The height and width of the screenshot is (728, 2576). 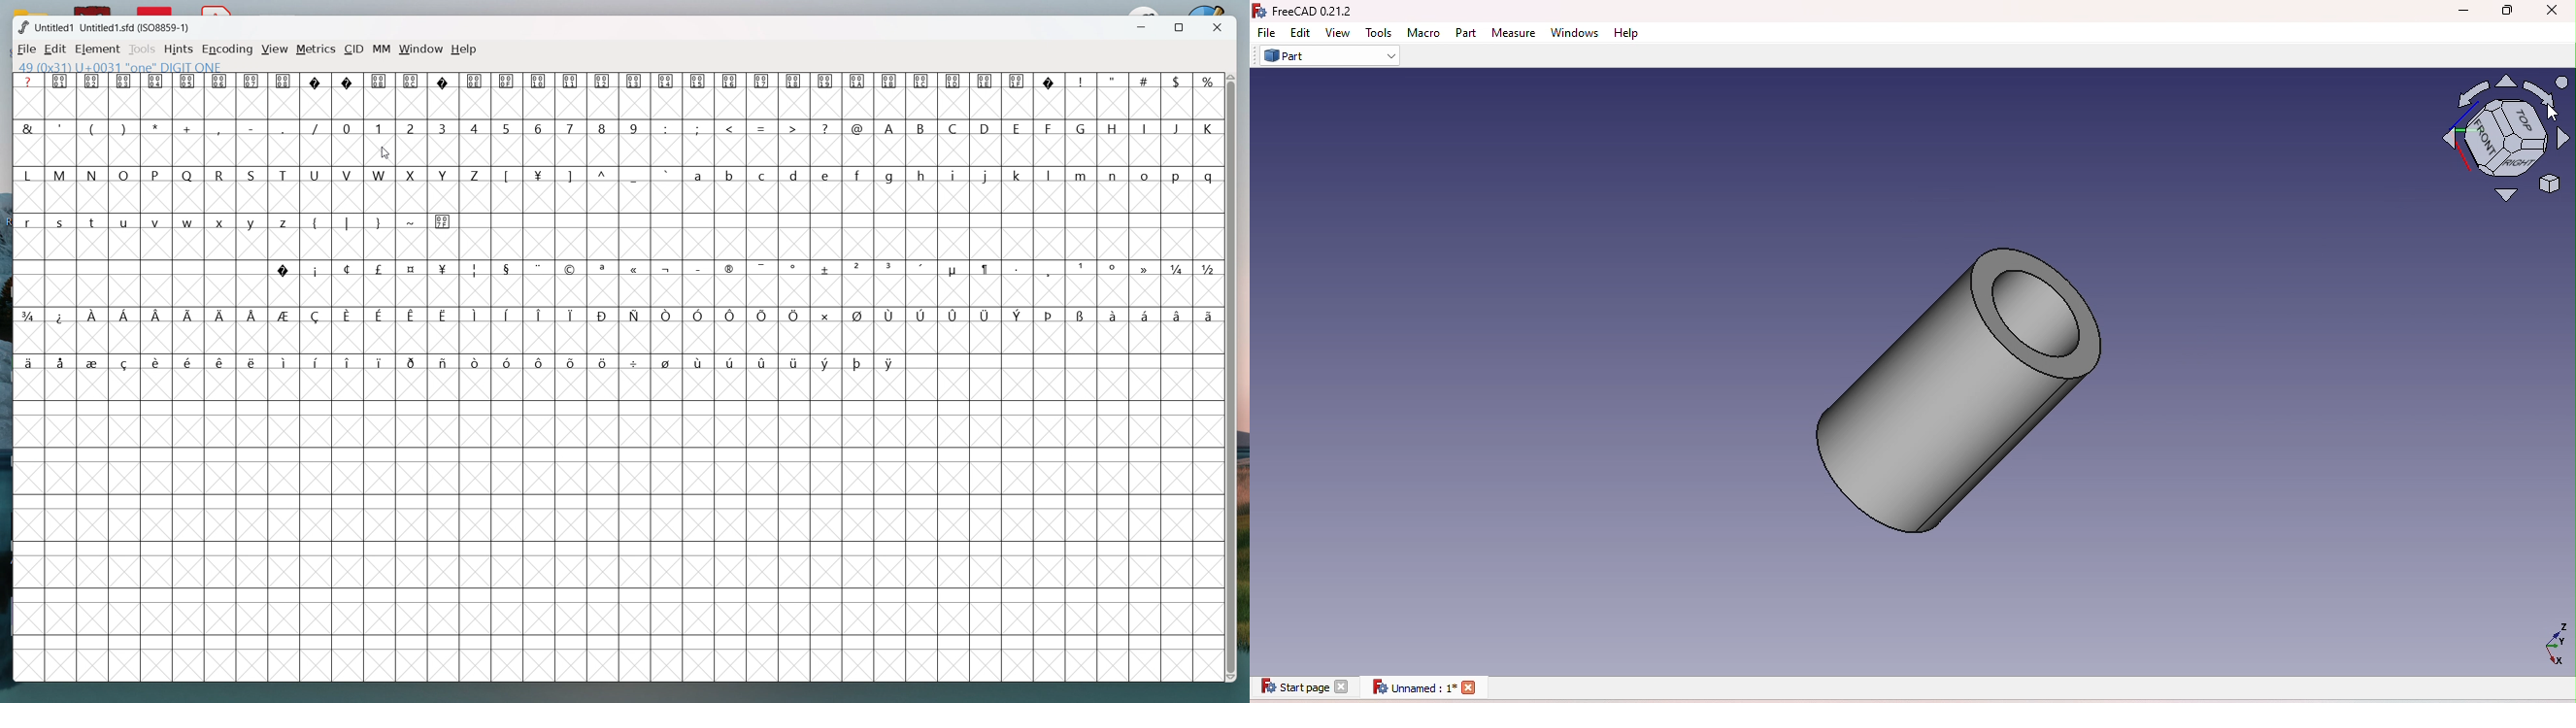 I want to click on :, so click(x=667, y=128).